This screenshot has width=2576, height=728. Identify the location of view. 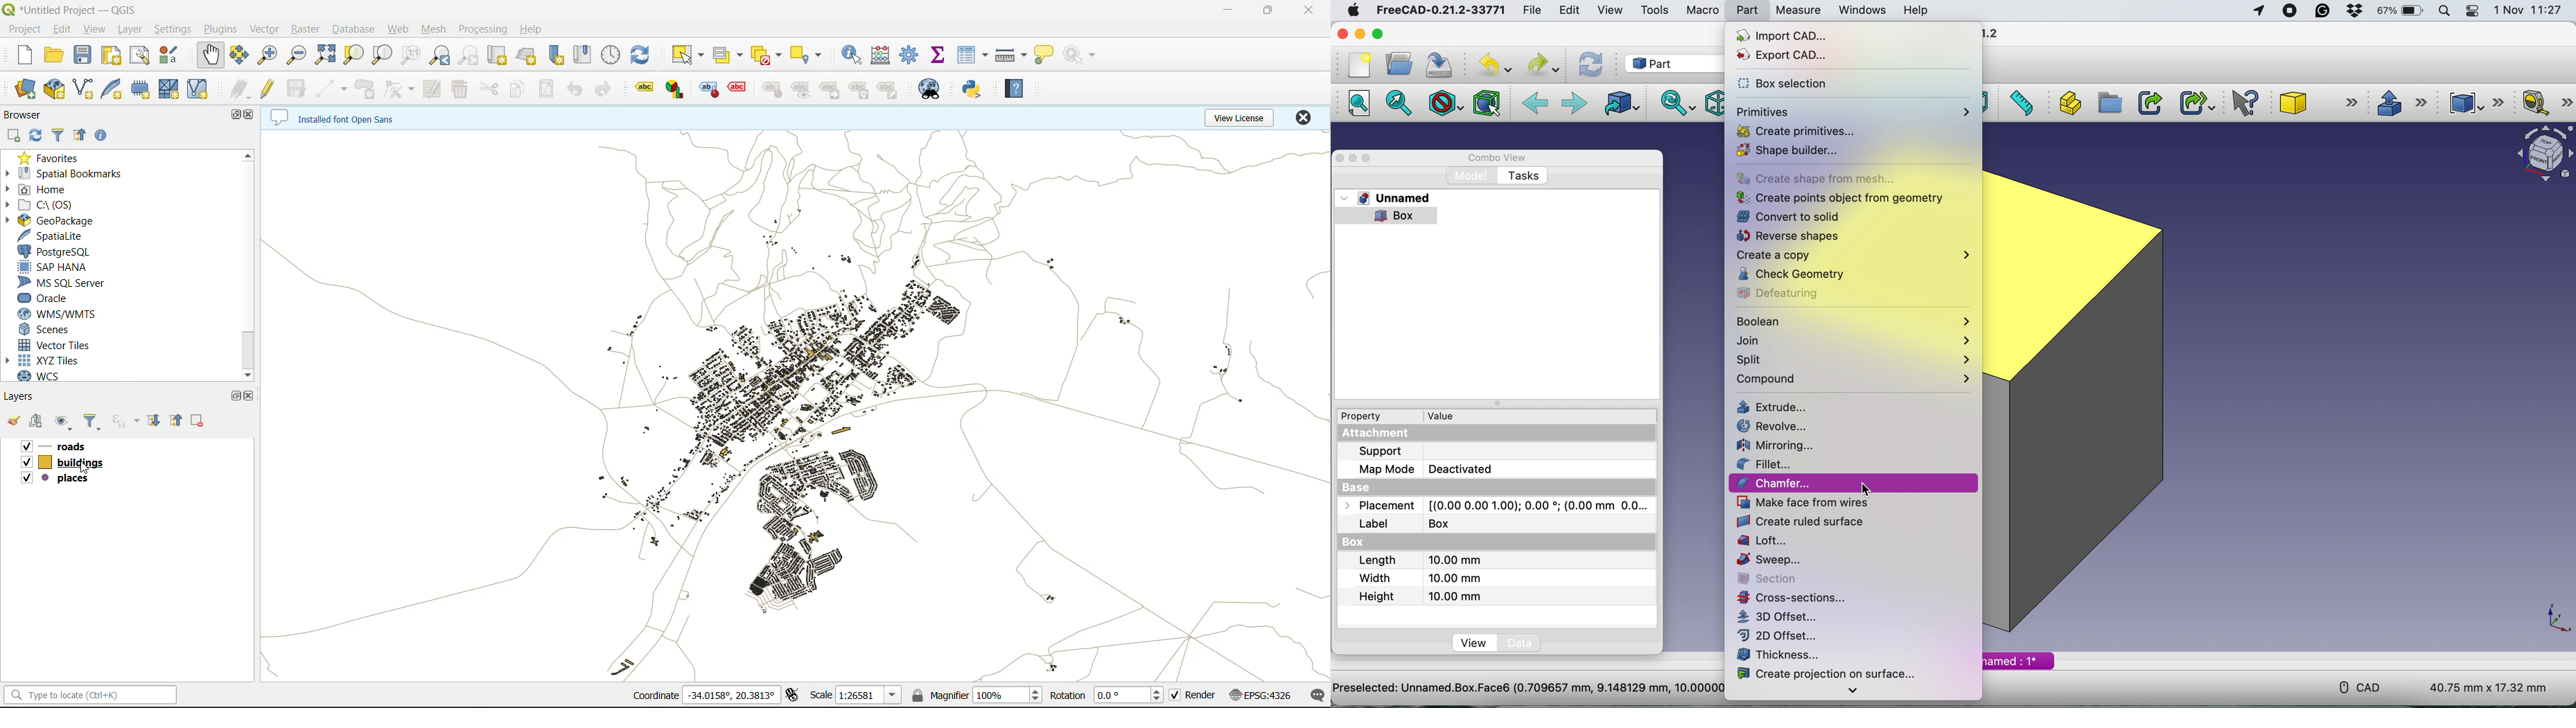
(92, 28).